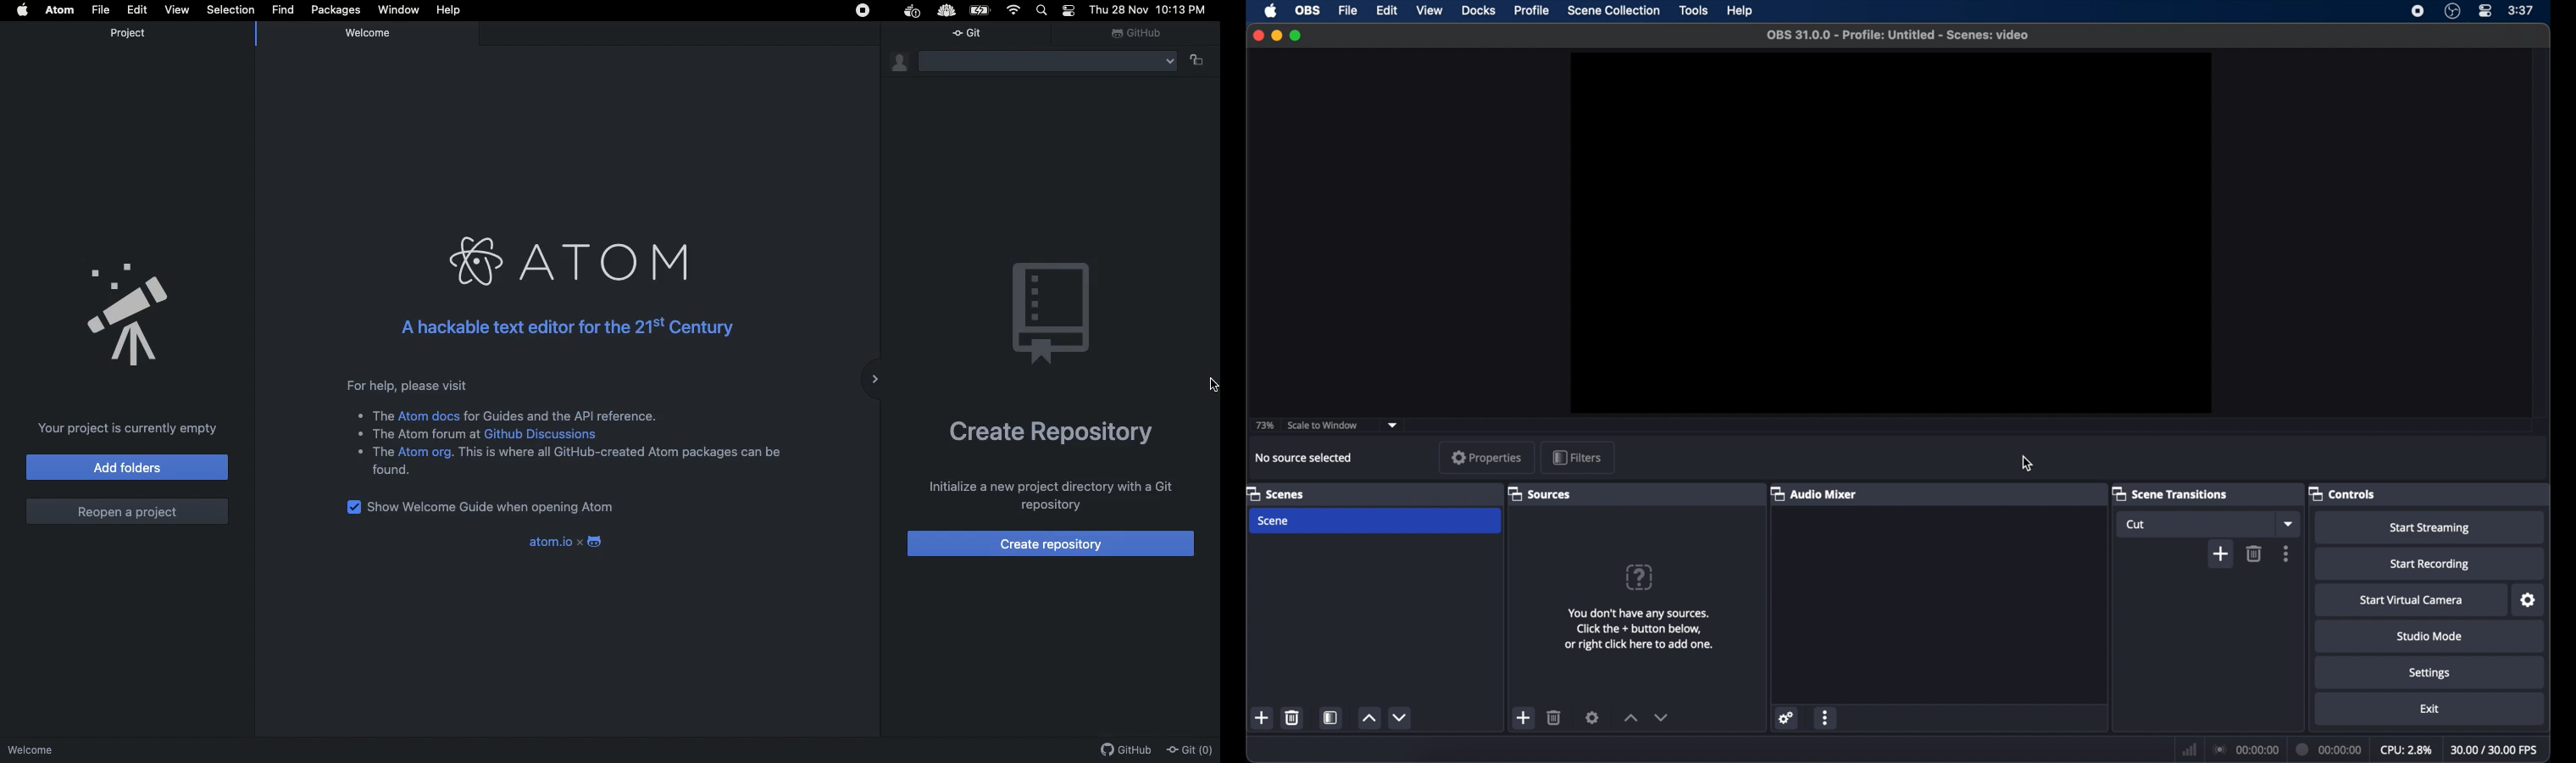 The image size is (2576, 784). I want to click on duration, so click(2330, 749).